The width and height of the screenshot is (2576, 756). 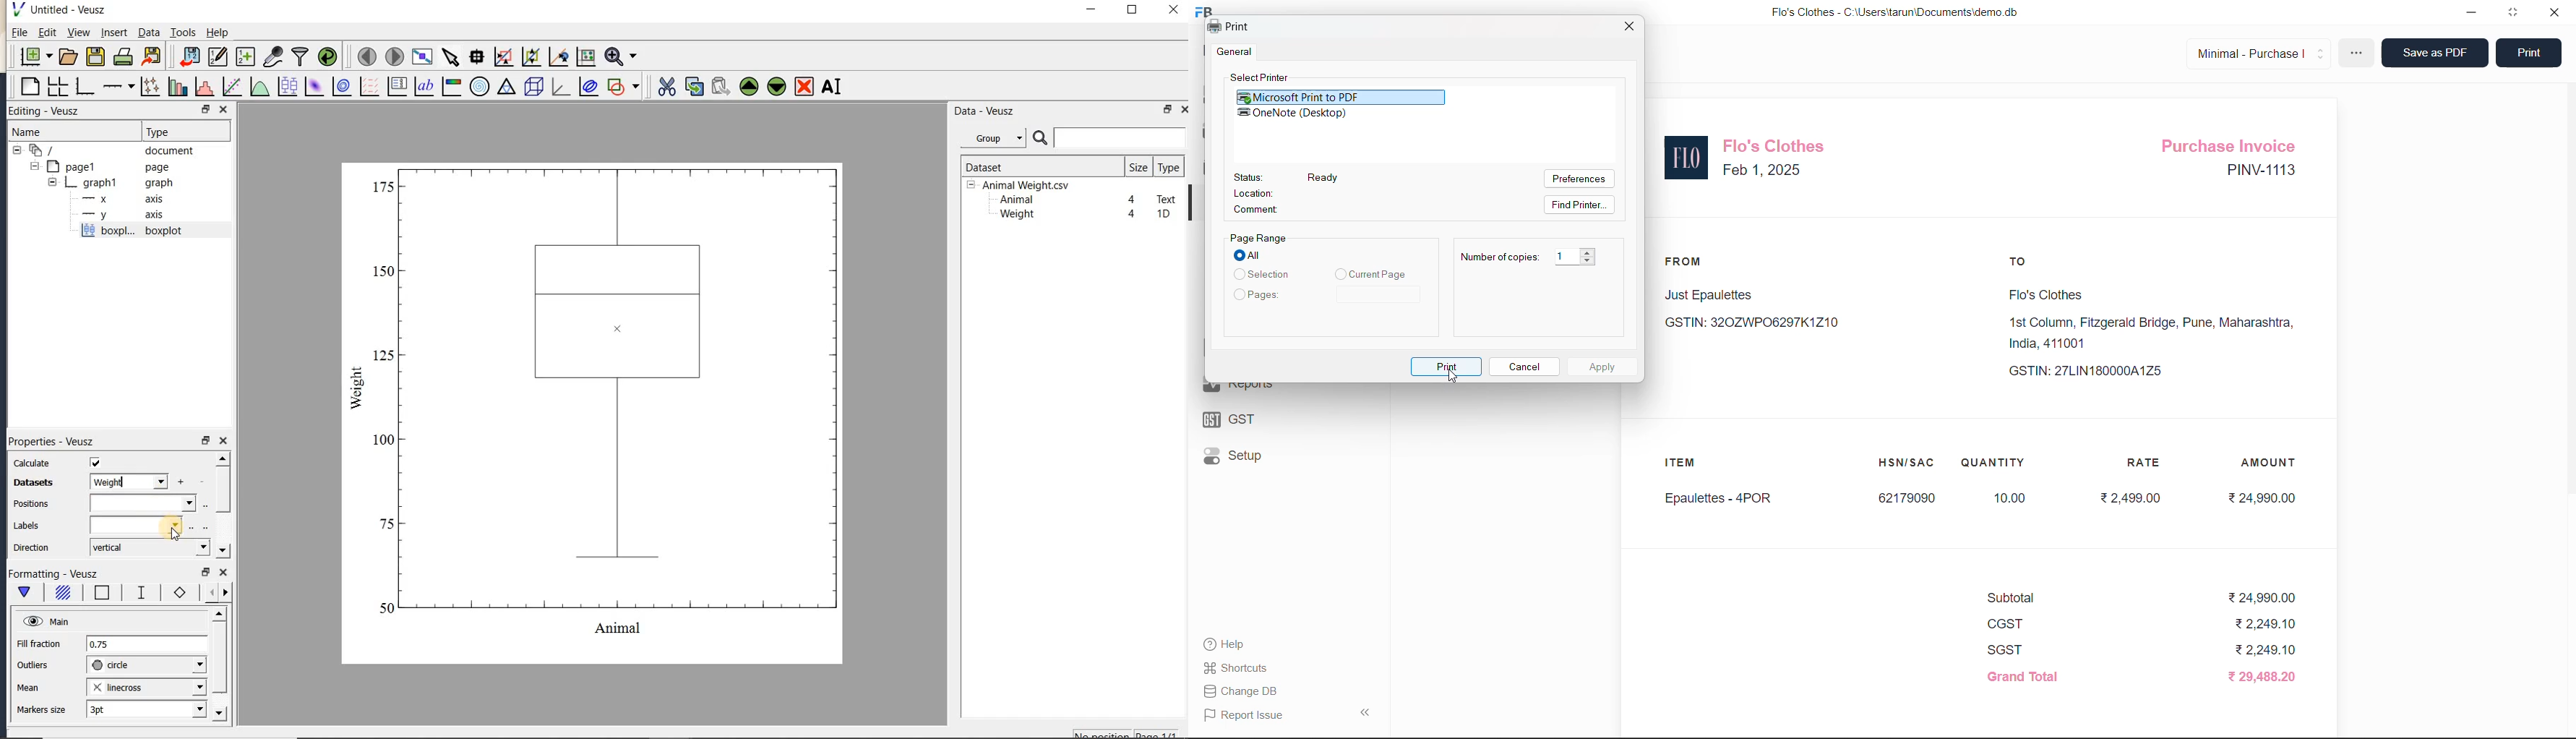 I want to click on 1D, so click(x=1163, y=214).